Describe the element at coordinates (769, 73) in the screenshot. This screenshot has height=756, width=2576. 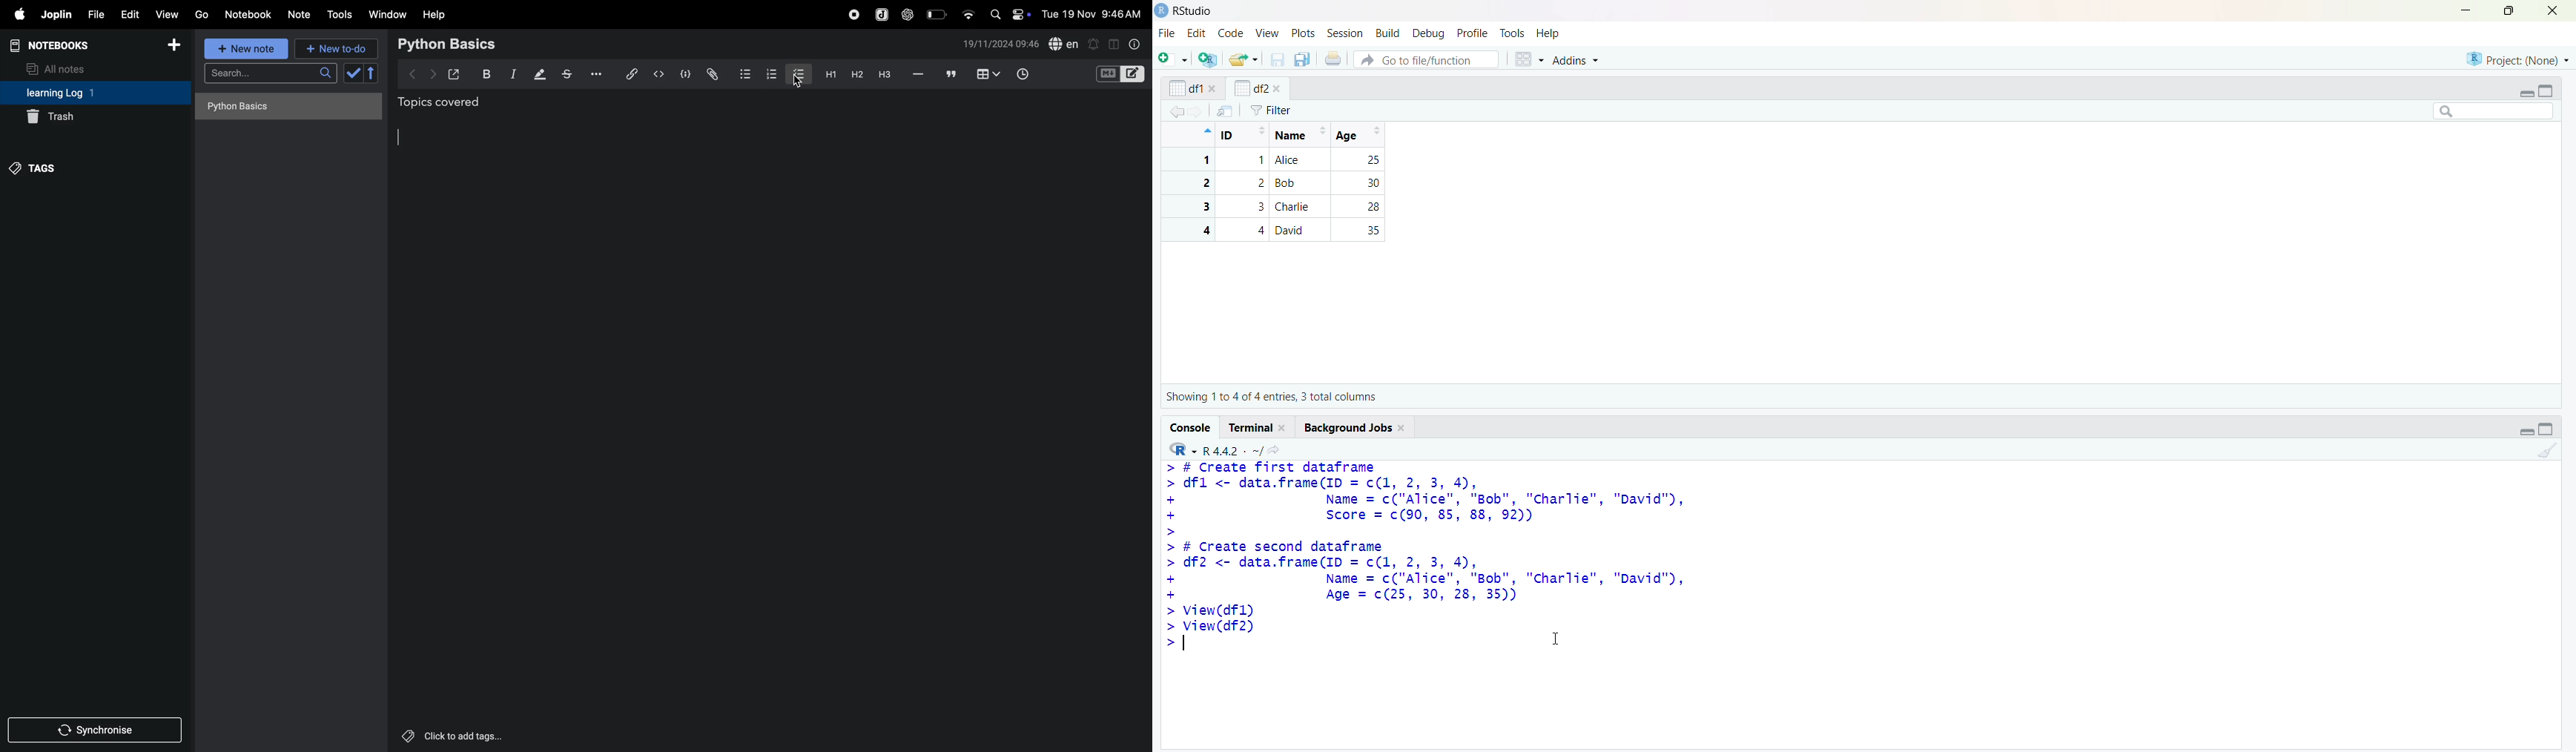
I see `numbered list` at that location.